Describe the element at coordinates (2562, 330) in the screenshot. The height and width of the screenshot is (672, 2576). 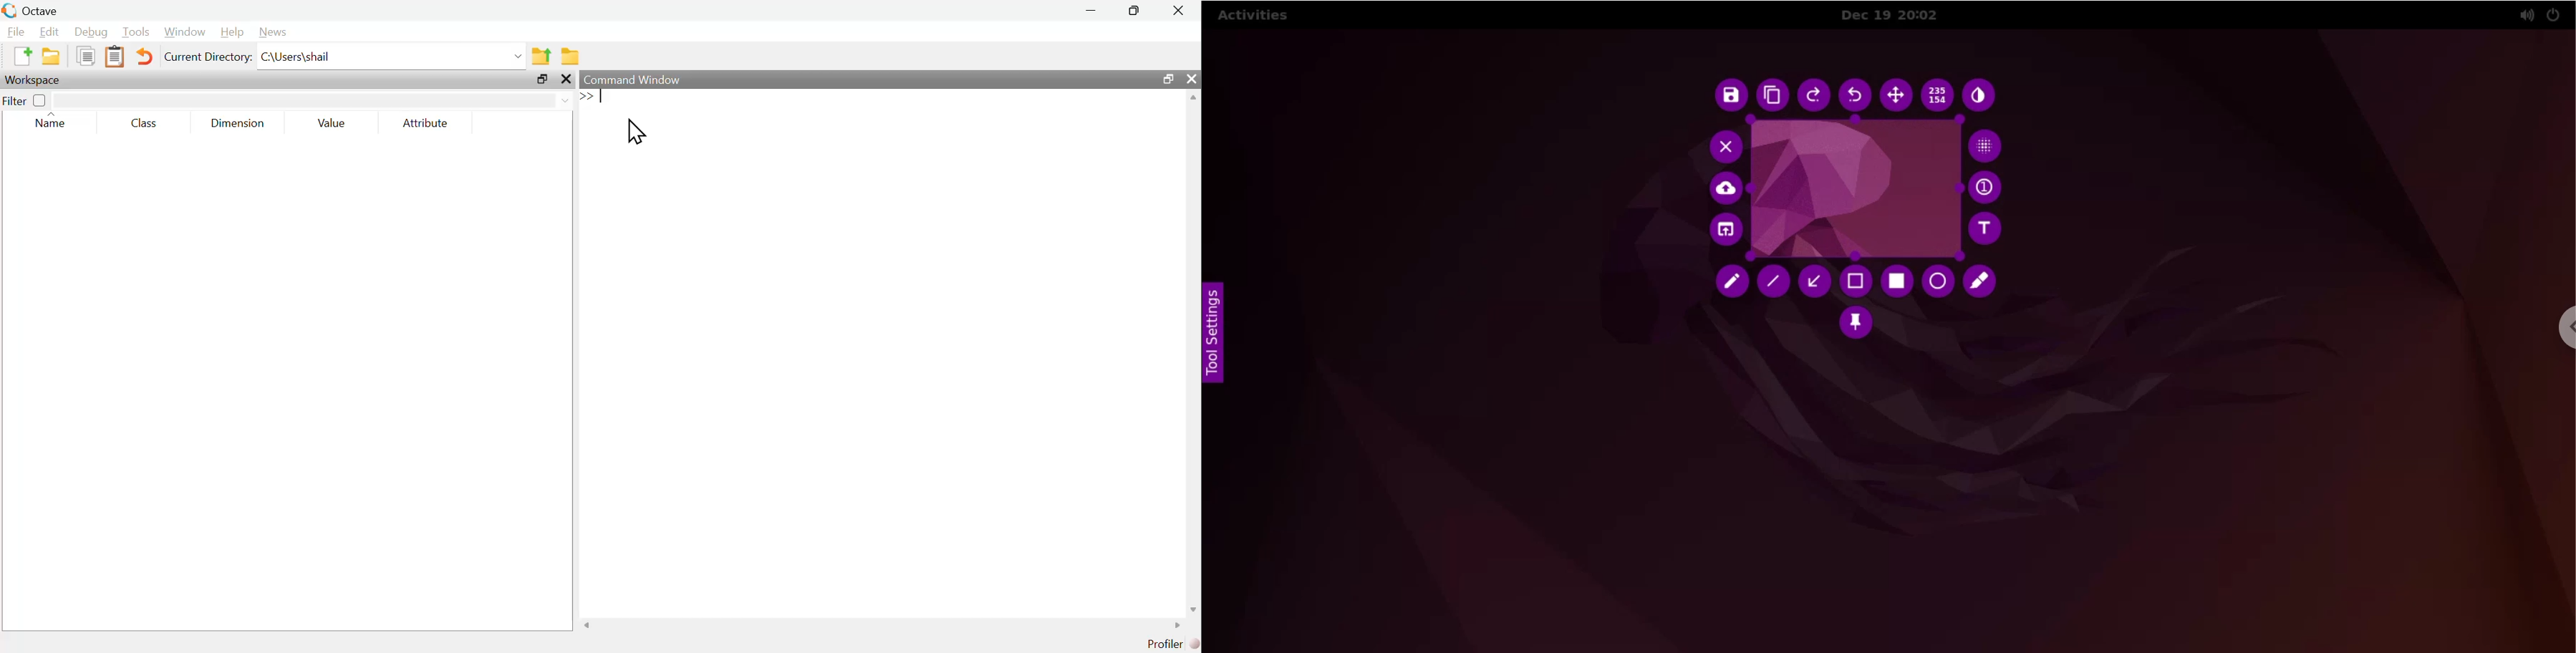
I see `chrome options` at that location.